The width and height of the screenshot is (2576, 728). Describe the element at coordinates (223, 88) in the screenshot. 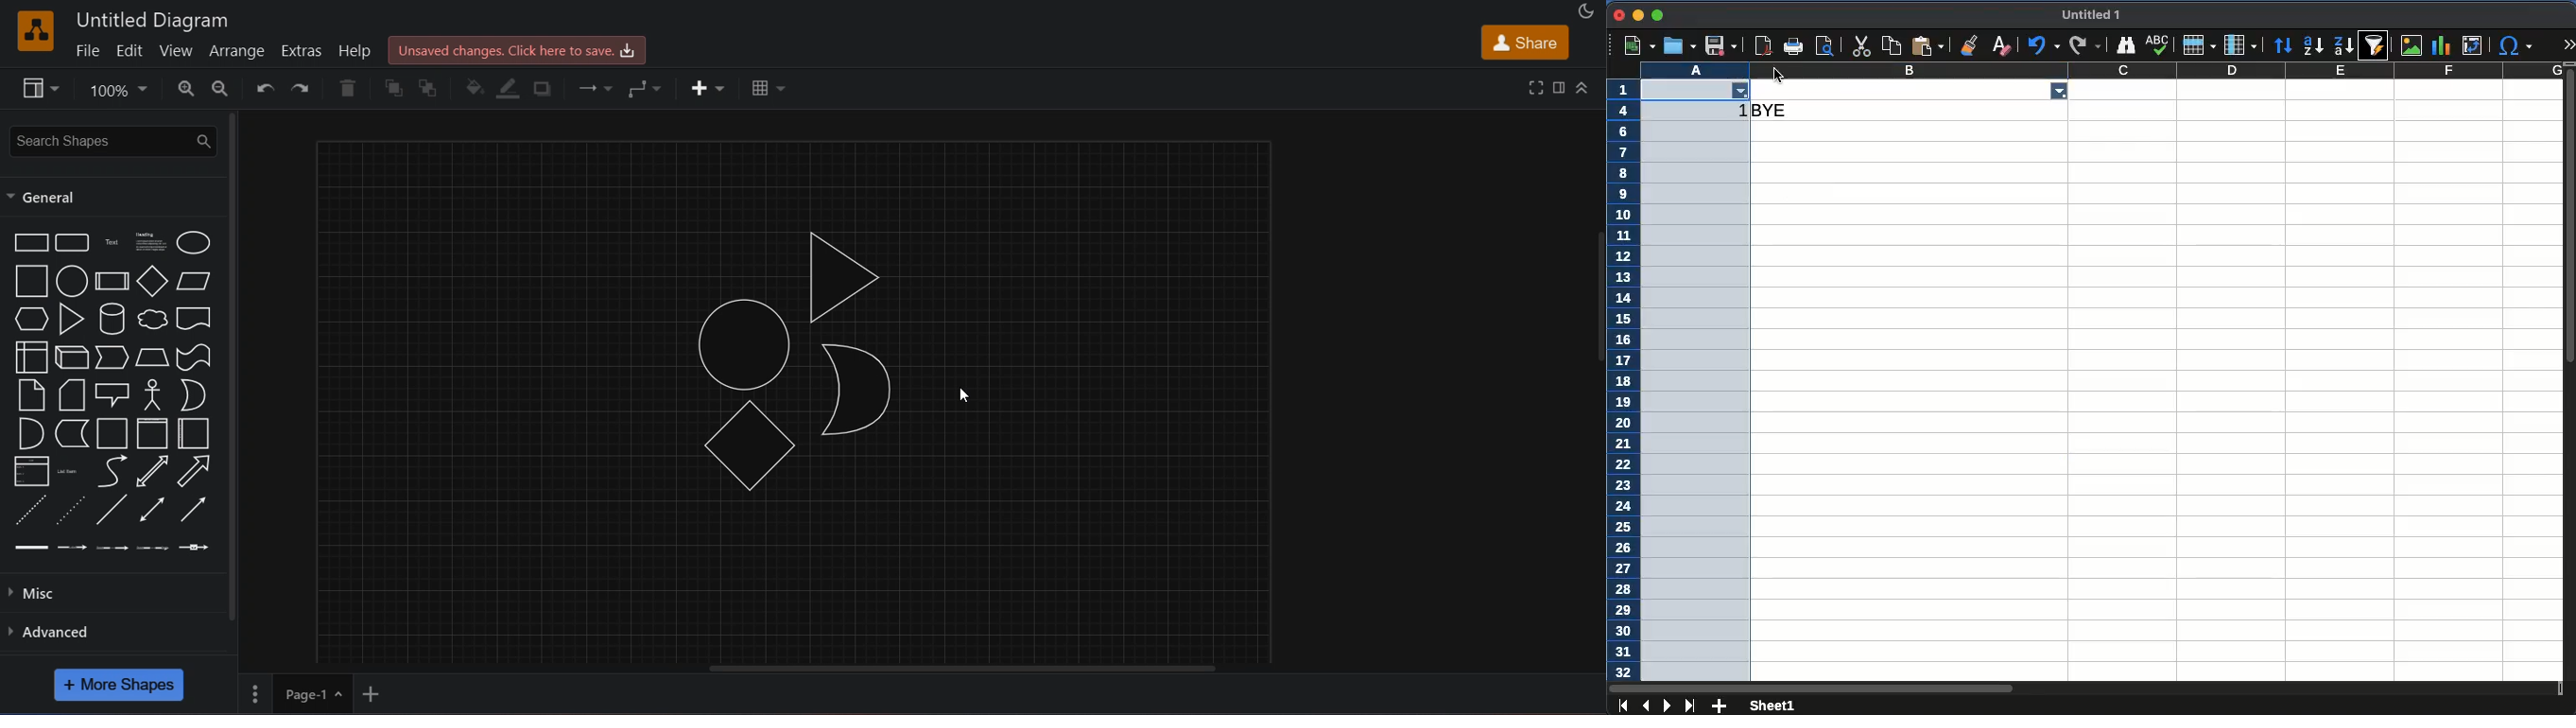

I see `zoom out` at that location.